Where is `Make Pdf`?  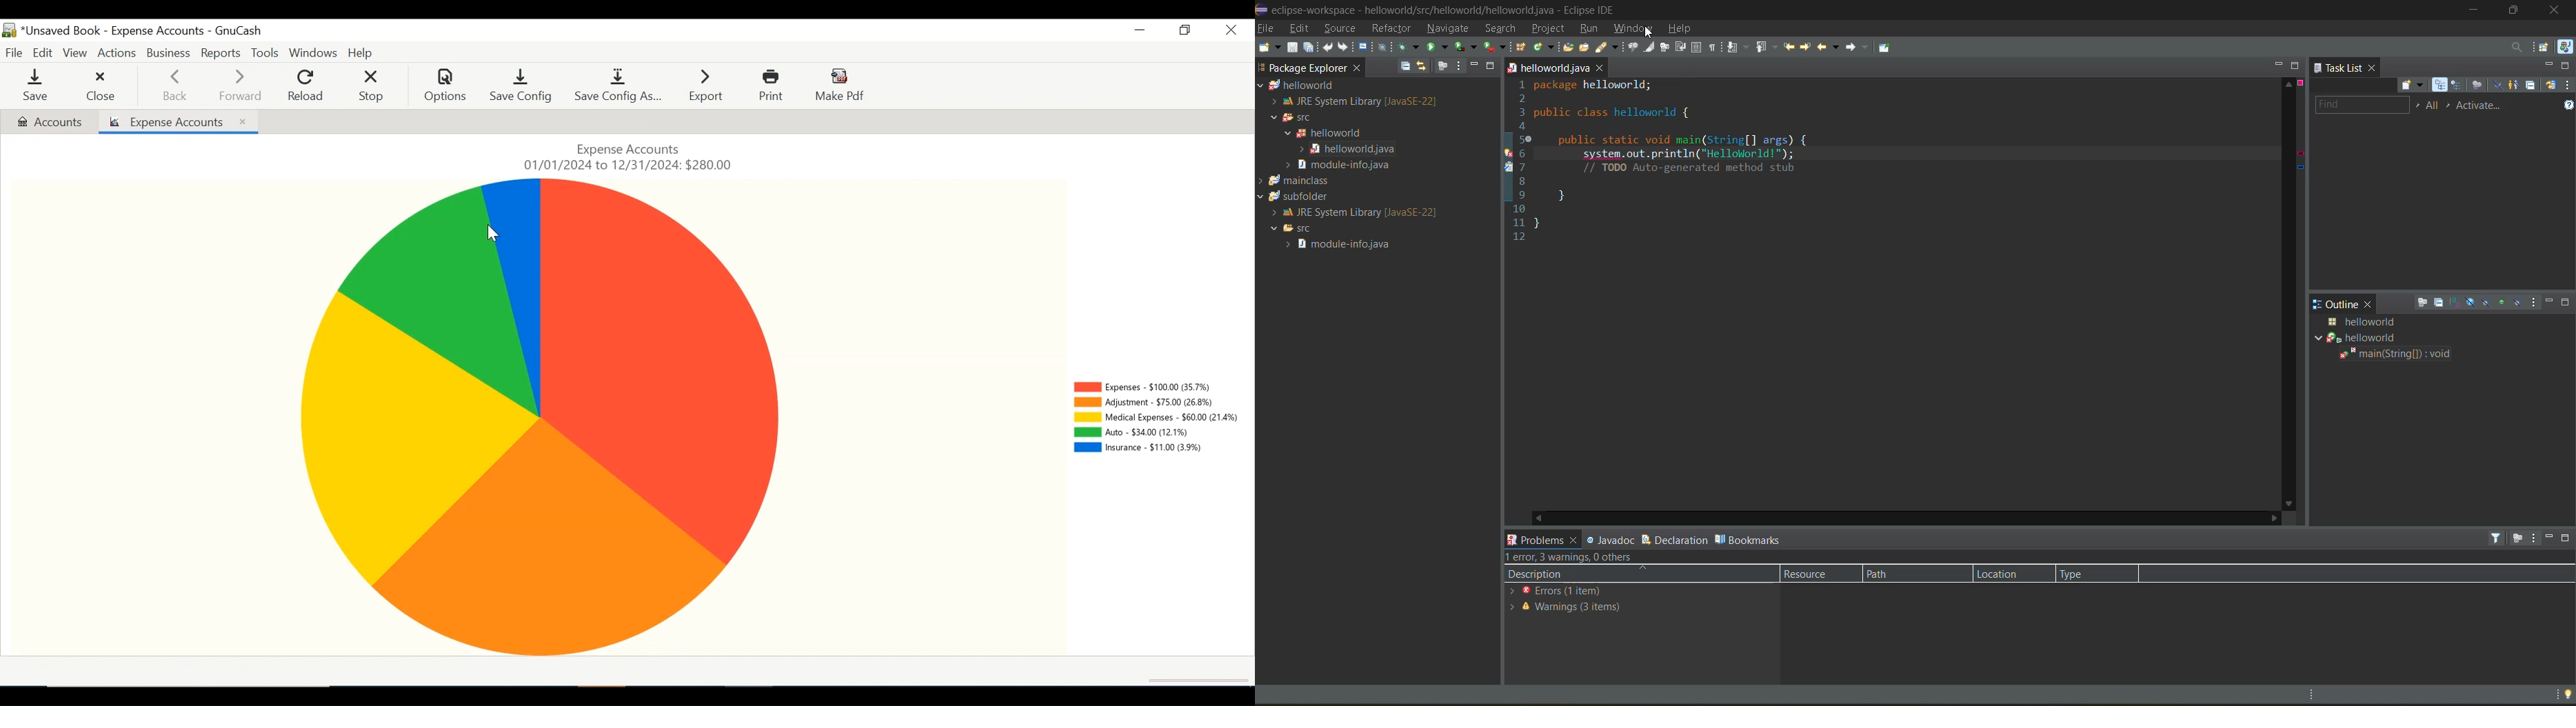
Make Pdf is located at coordinates (844, 87).